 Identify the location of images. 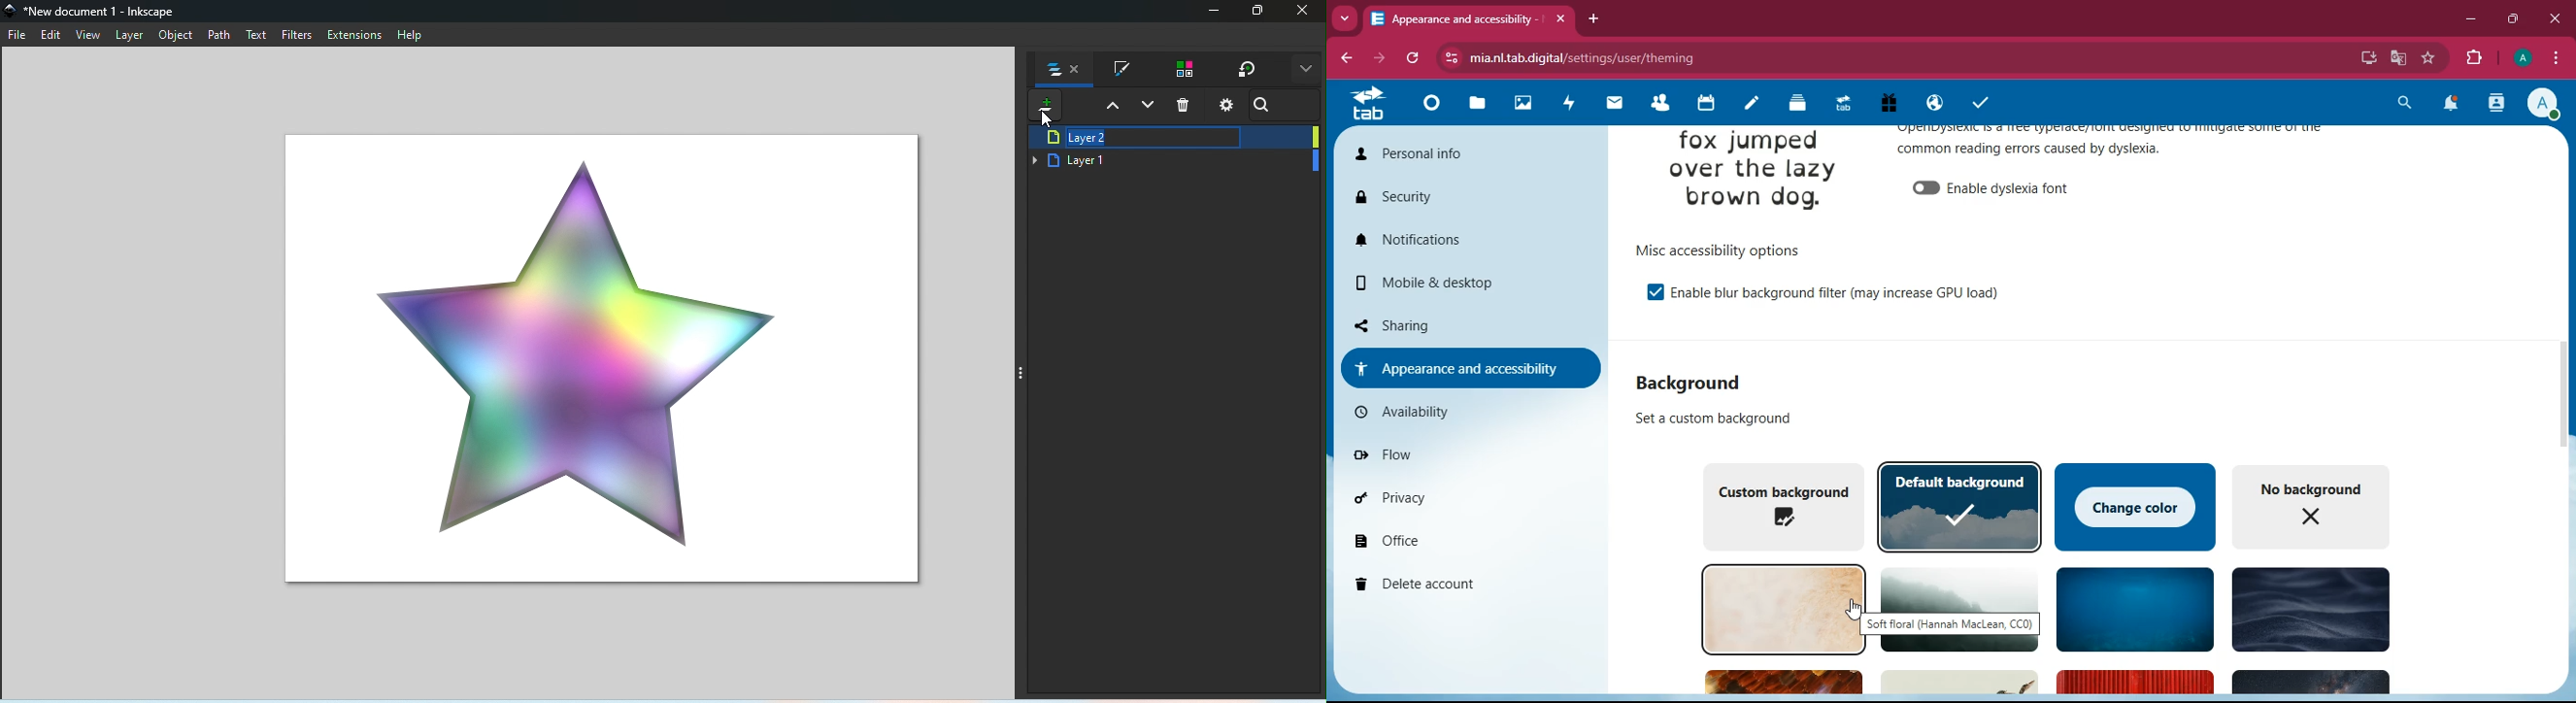
(1526, 104).